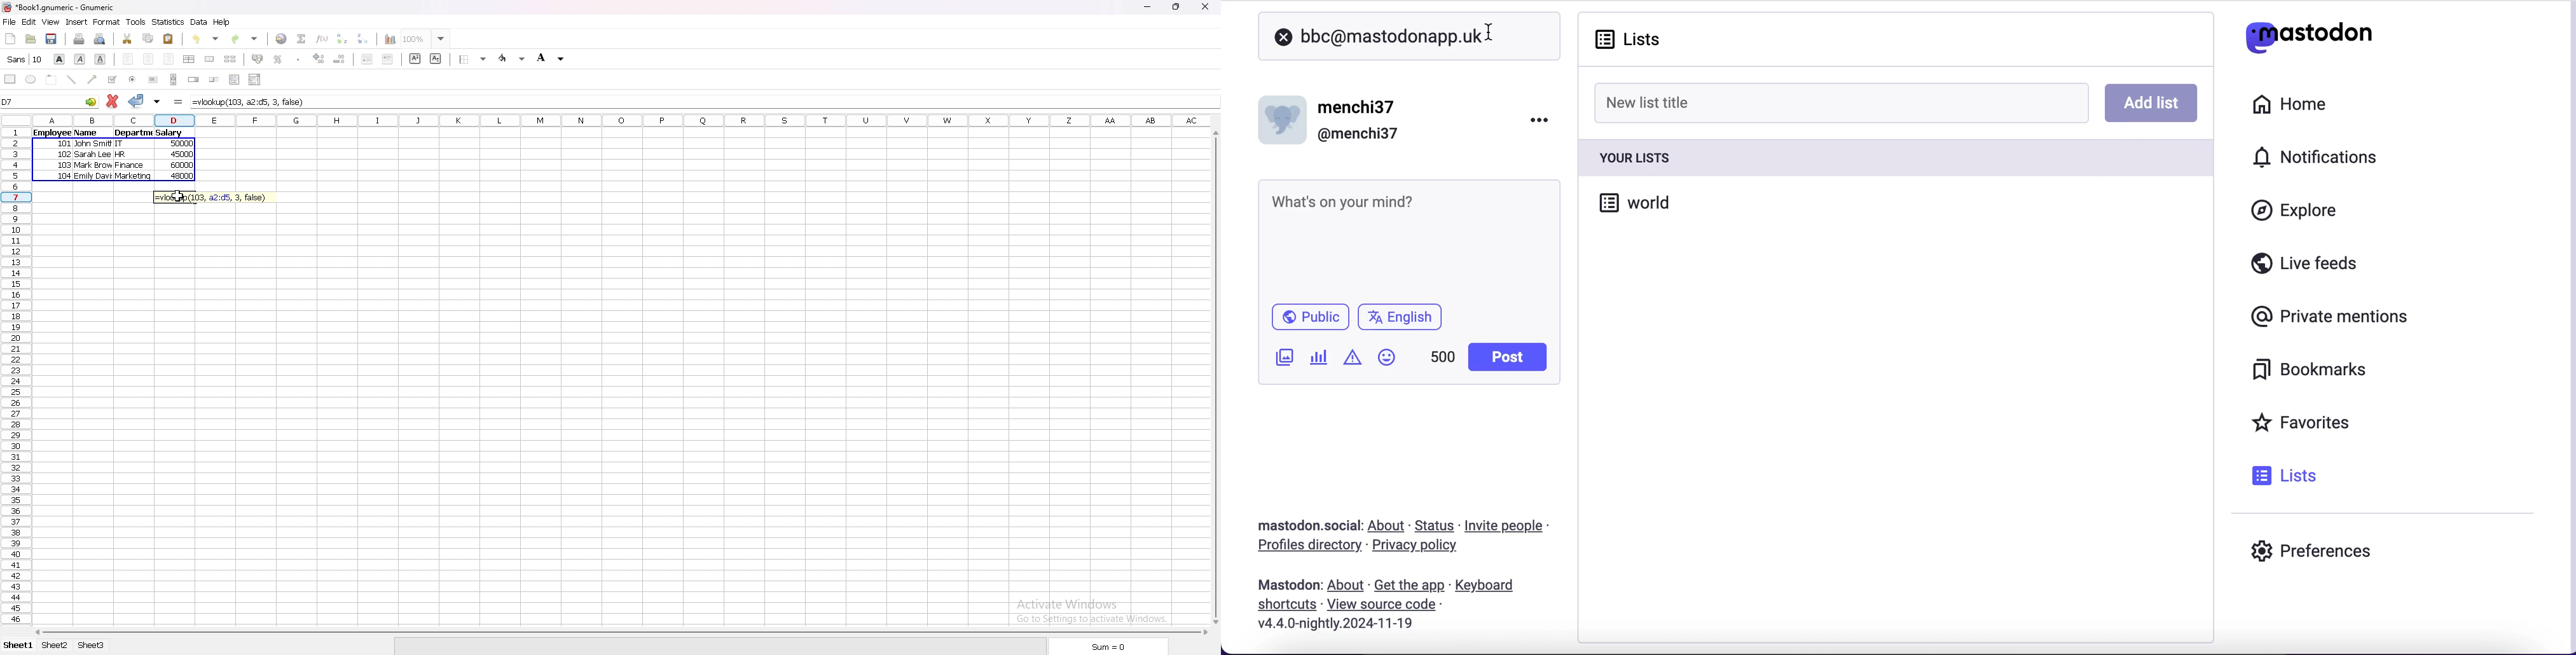  I want to click on centre horizontally, so click(189, 59).